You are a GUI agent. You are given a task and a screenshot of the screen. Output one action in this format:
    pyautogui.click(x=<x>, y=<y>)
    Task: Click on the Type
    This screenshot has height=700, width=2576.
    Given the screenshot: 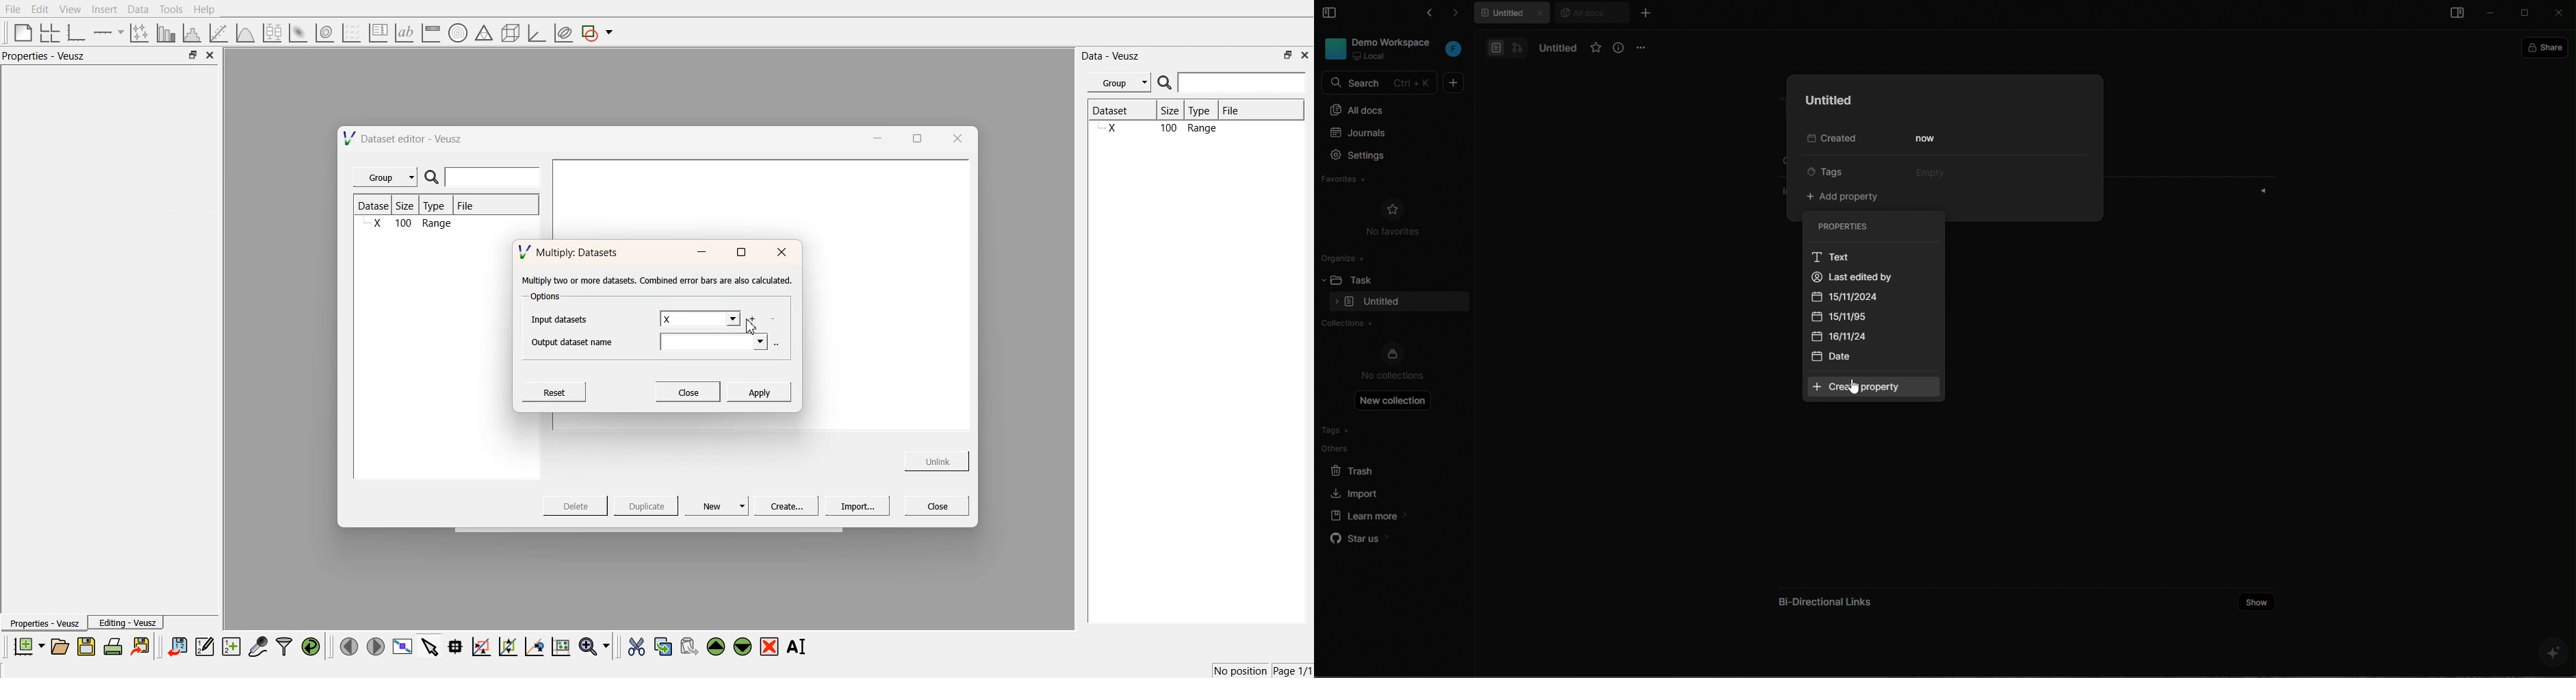 What is the action you would take?
    pyautogui.click(x=1203, y=111)
    